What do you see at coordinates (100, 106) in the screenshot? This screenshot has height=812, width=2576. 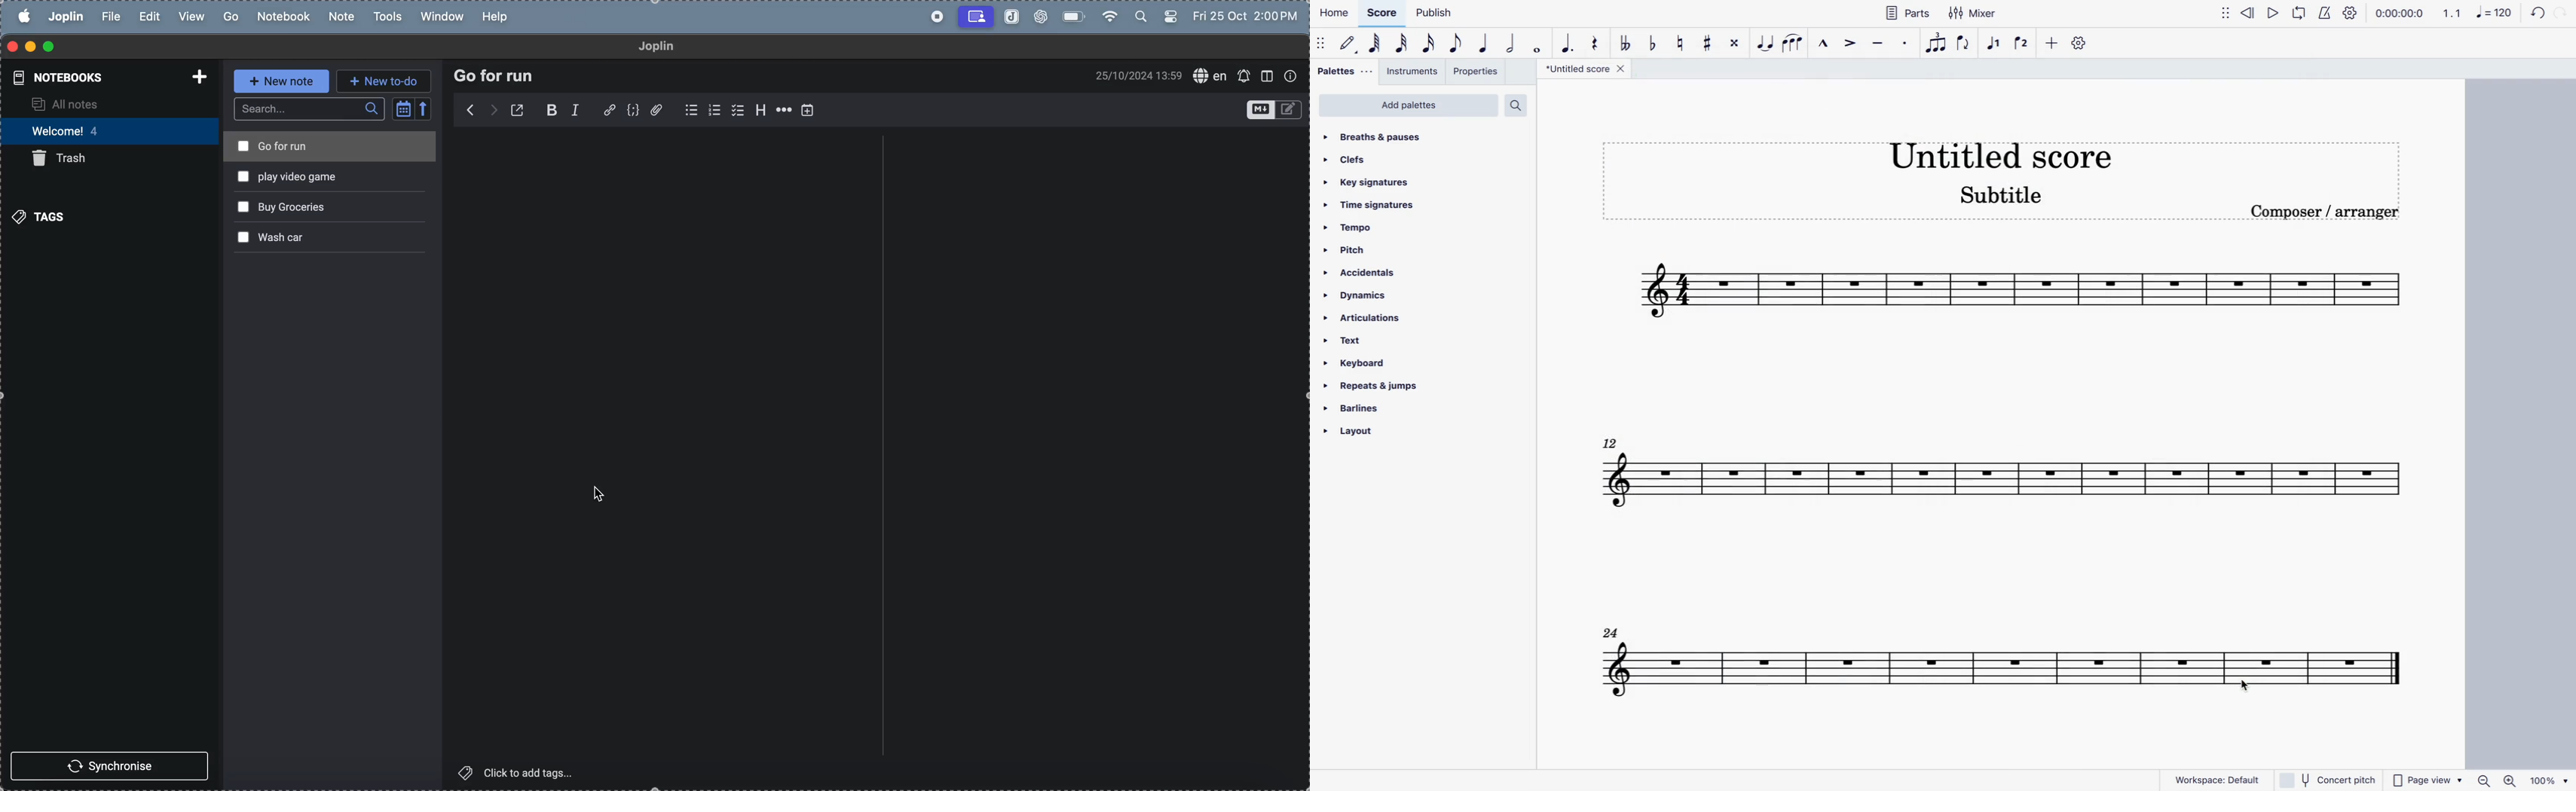 I see `all notes` at bounding box center [100, 106].